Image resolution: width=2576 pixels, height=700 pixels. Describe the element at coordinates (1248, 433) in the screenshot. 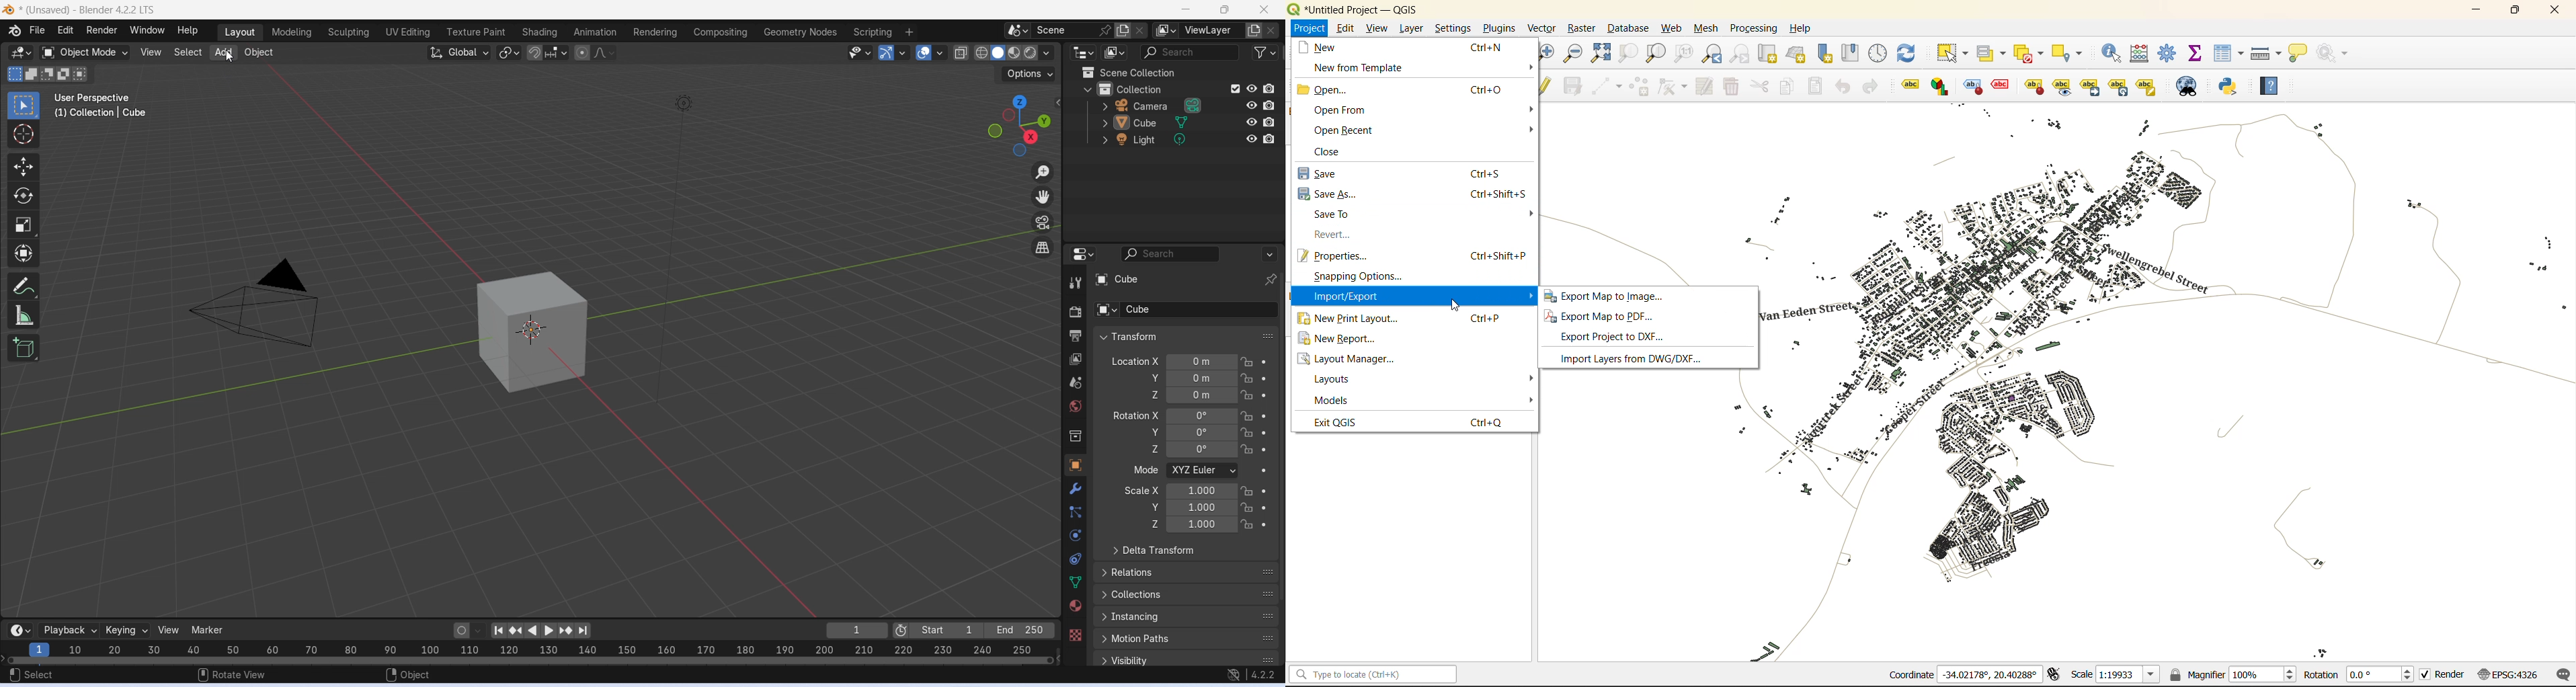

I see `lock location` at that location.